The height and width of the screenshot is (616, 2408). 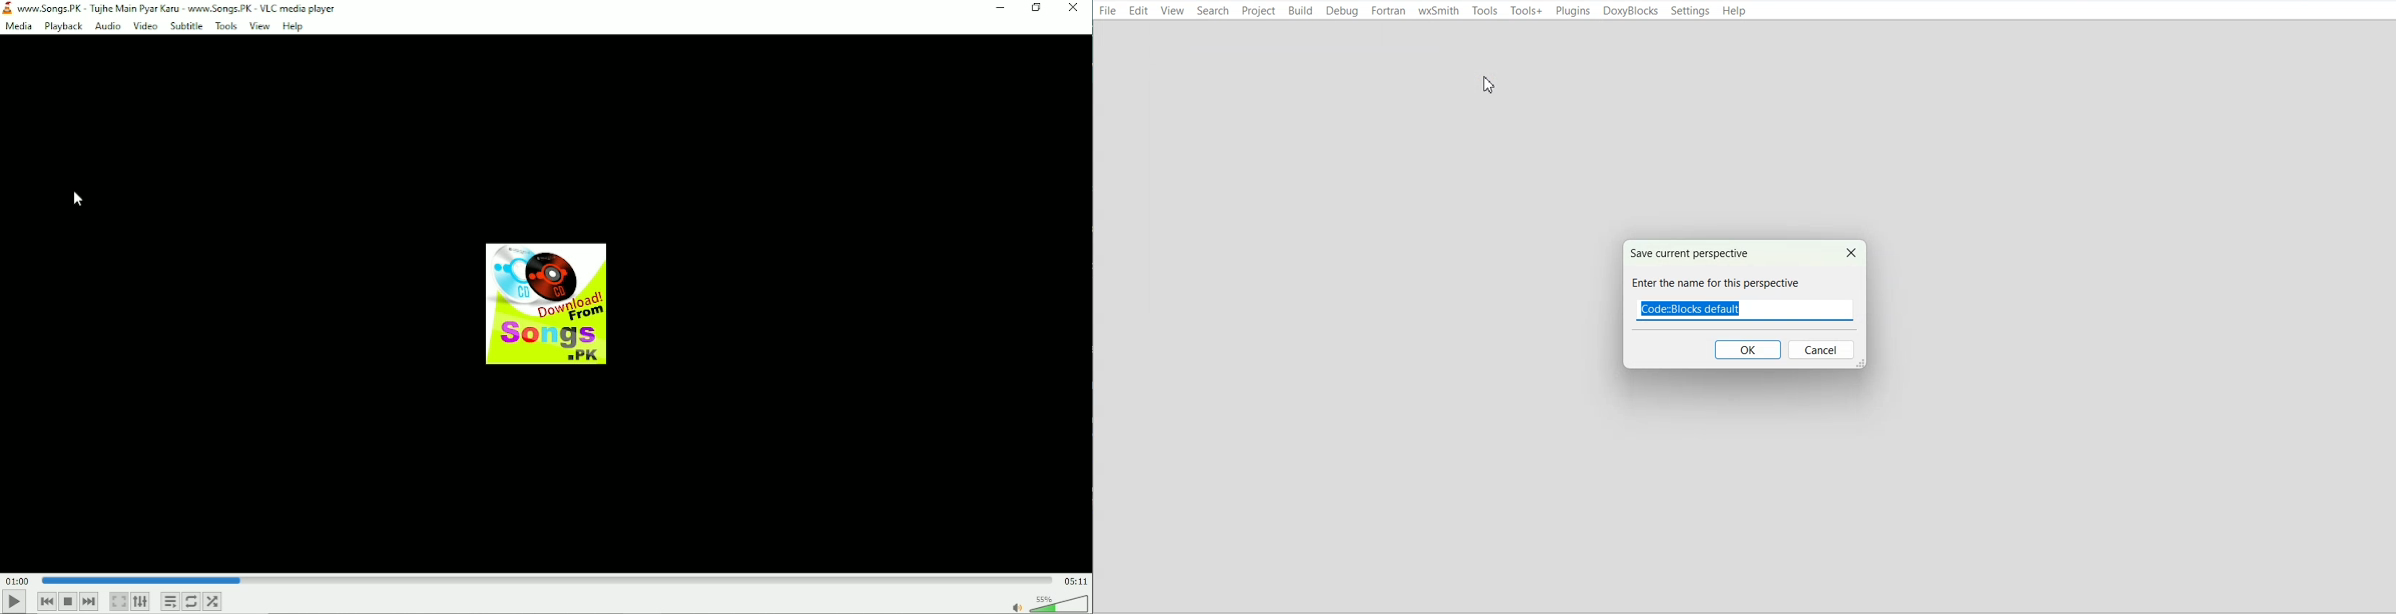 I want to click on Tools, so click(x=1484, y=10).